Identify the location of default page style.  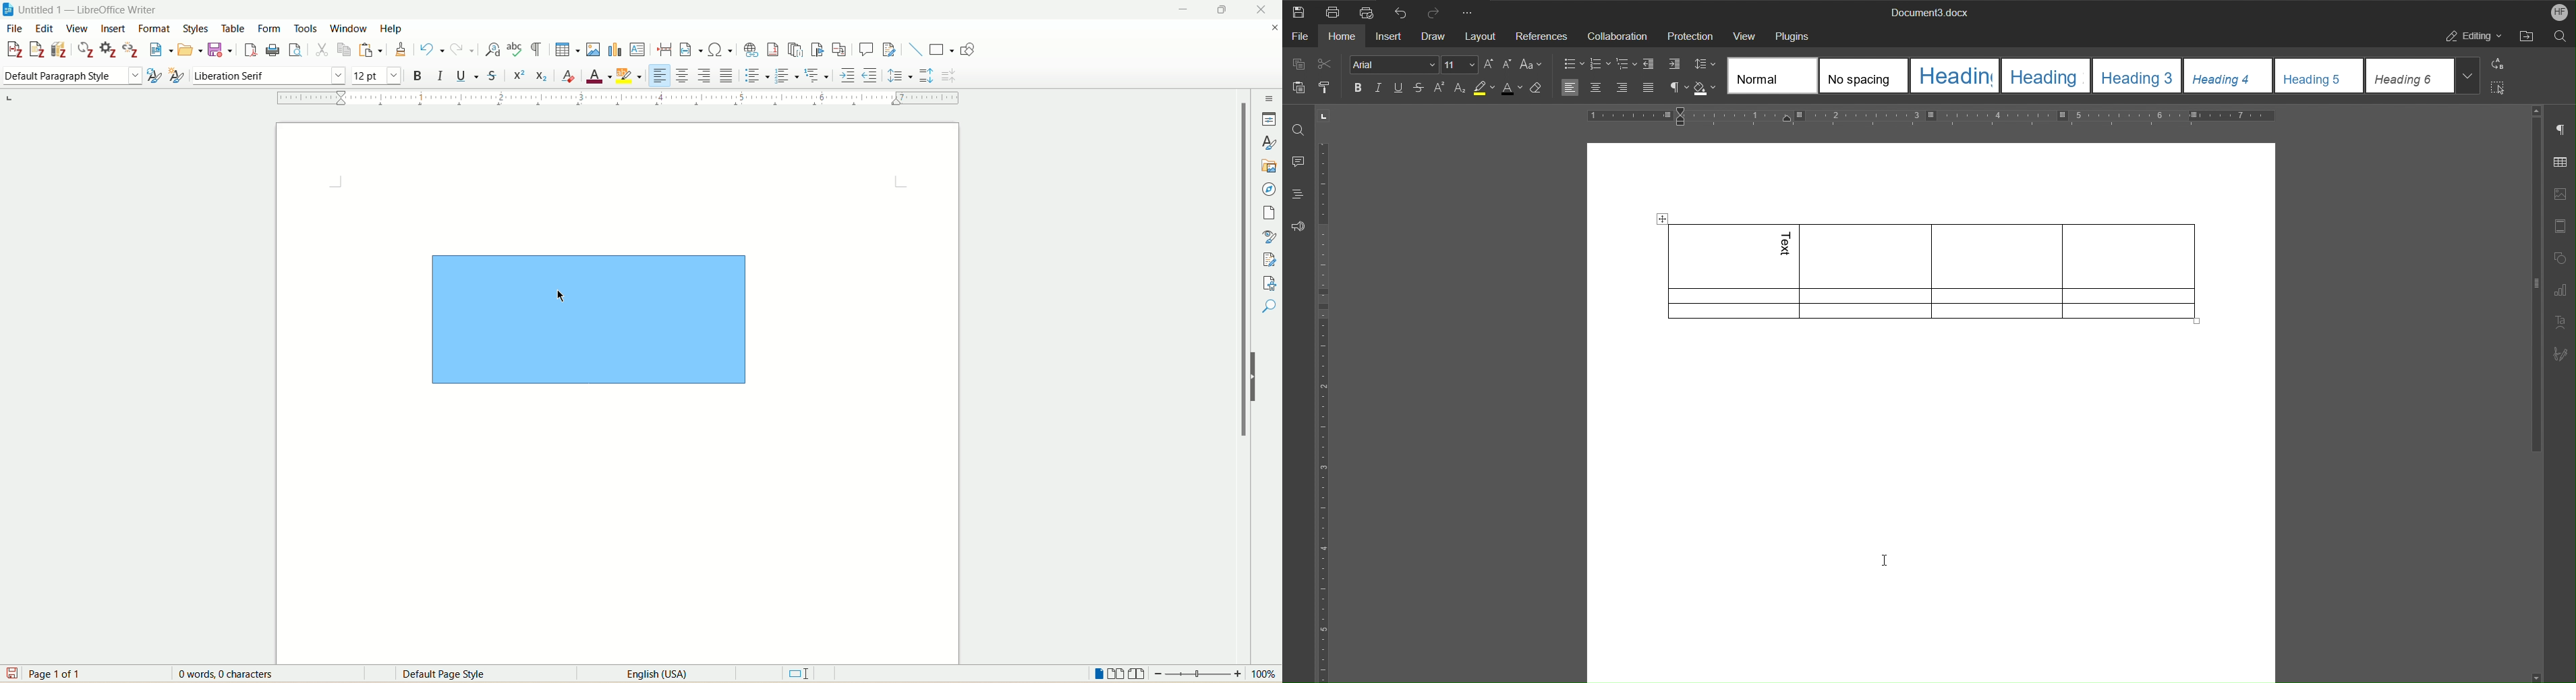
(456, 674).